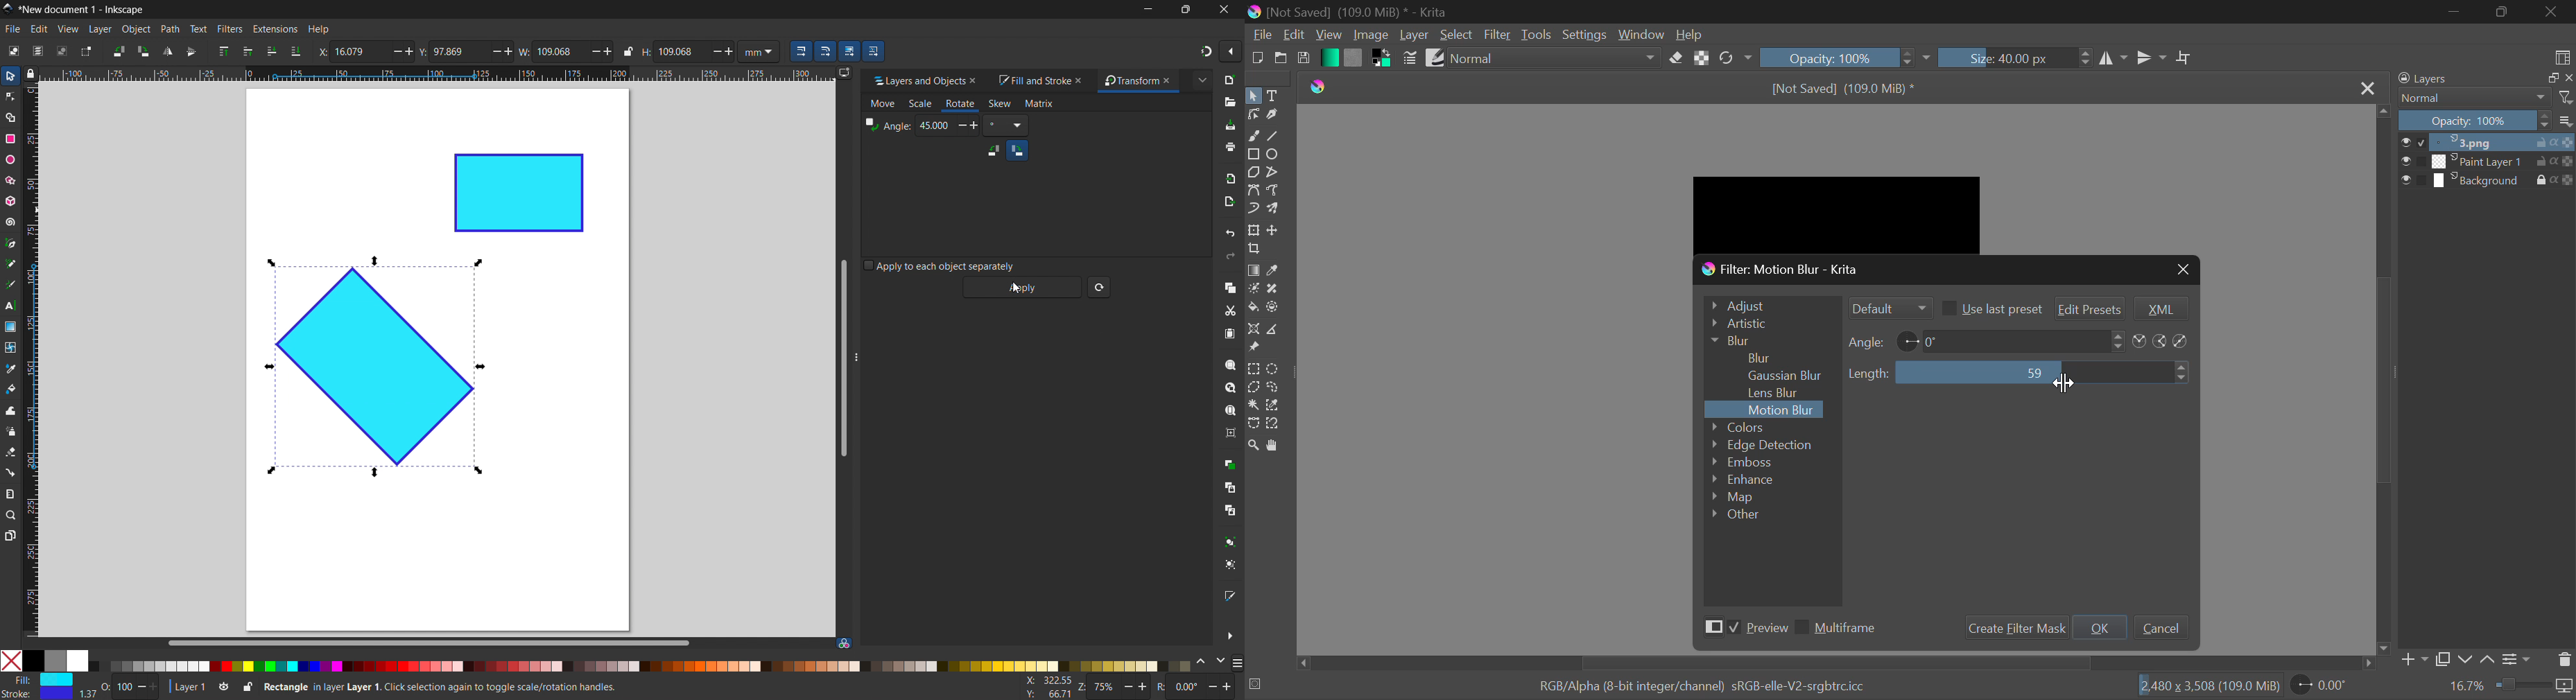 Image resolution: width=2576 pixels, height=700 pixels. What do you see at coordinates (2032, 371) in the screenshot?
I see `59` at bounding box center [2032, 371].